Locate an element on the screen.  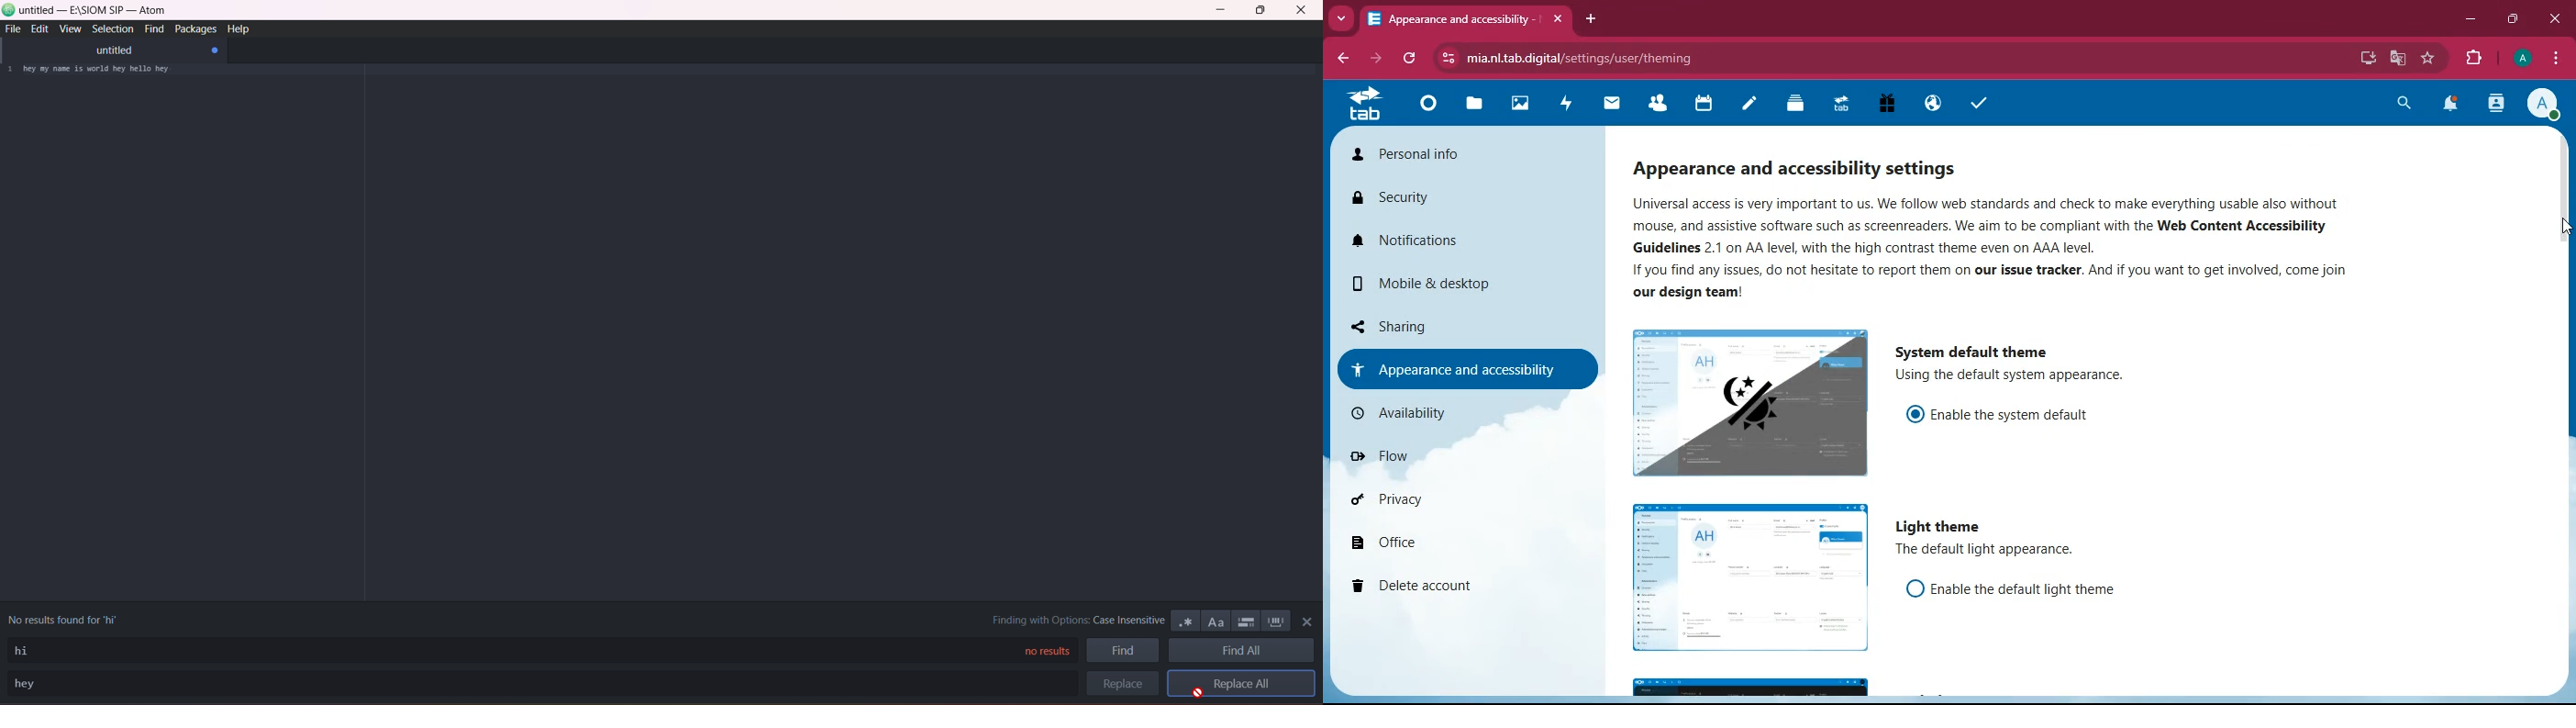
description is located at coordinates (2016, 377).